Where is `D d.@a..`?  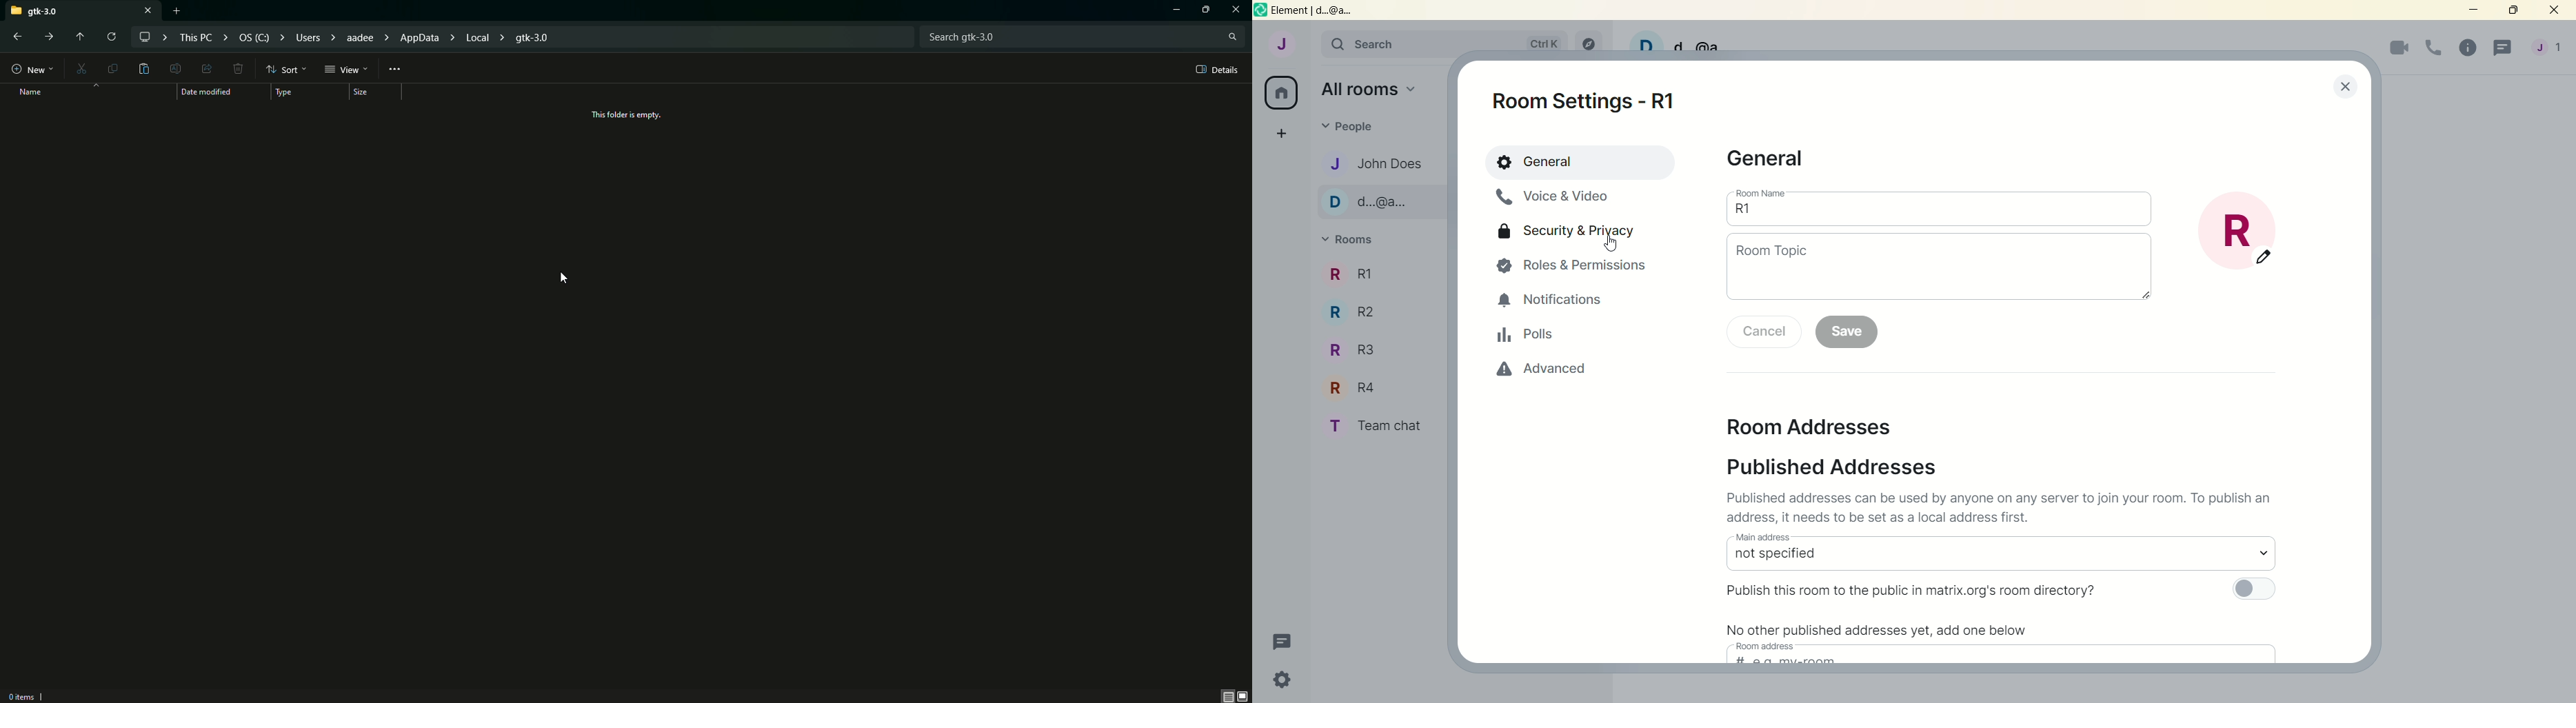
D d.@a.. is located at coordinates (1368, 207).